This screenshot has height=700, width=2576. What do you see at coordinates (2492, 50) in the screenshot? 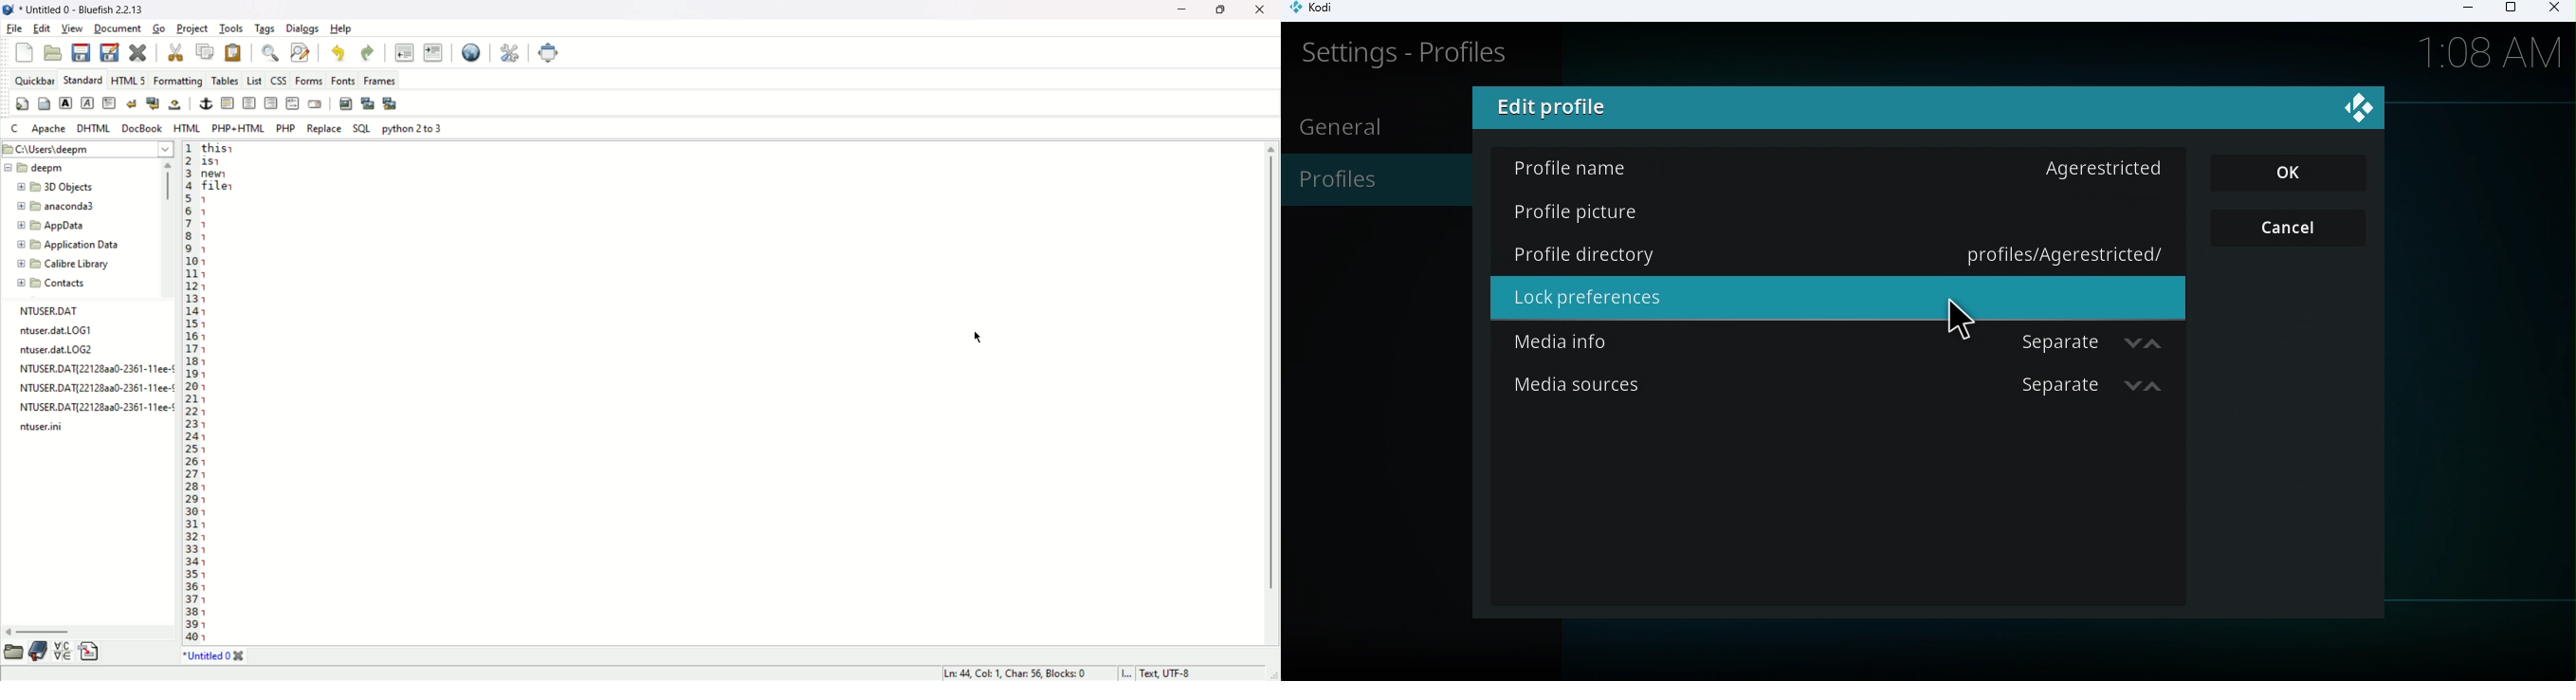
I see `1.08Am` at bounding box center [2492, 50].